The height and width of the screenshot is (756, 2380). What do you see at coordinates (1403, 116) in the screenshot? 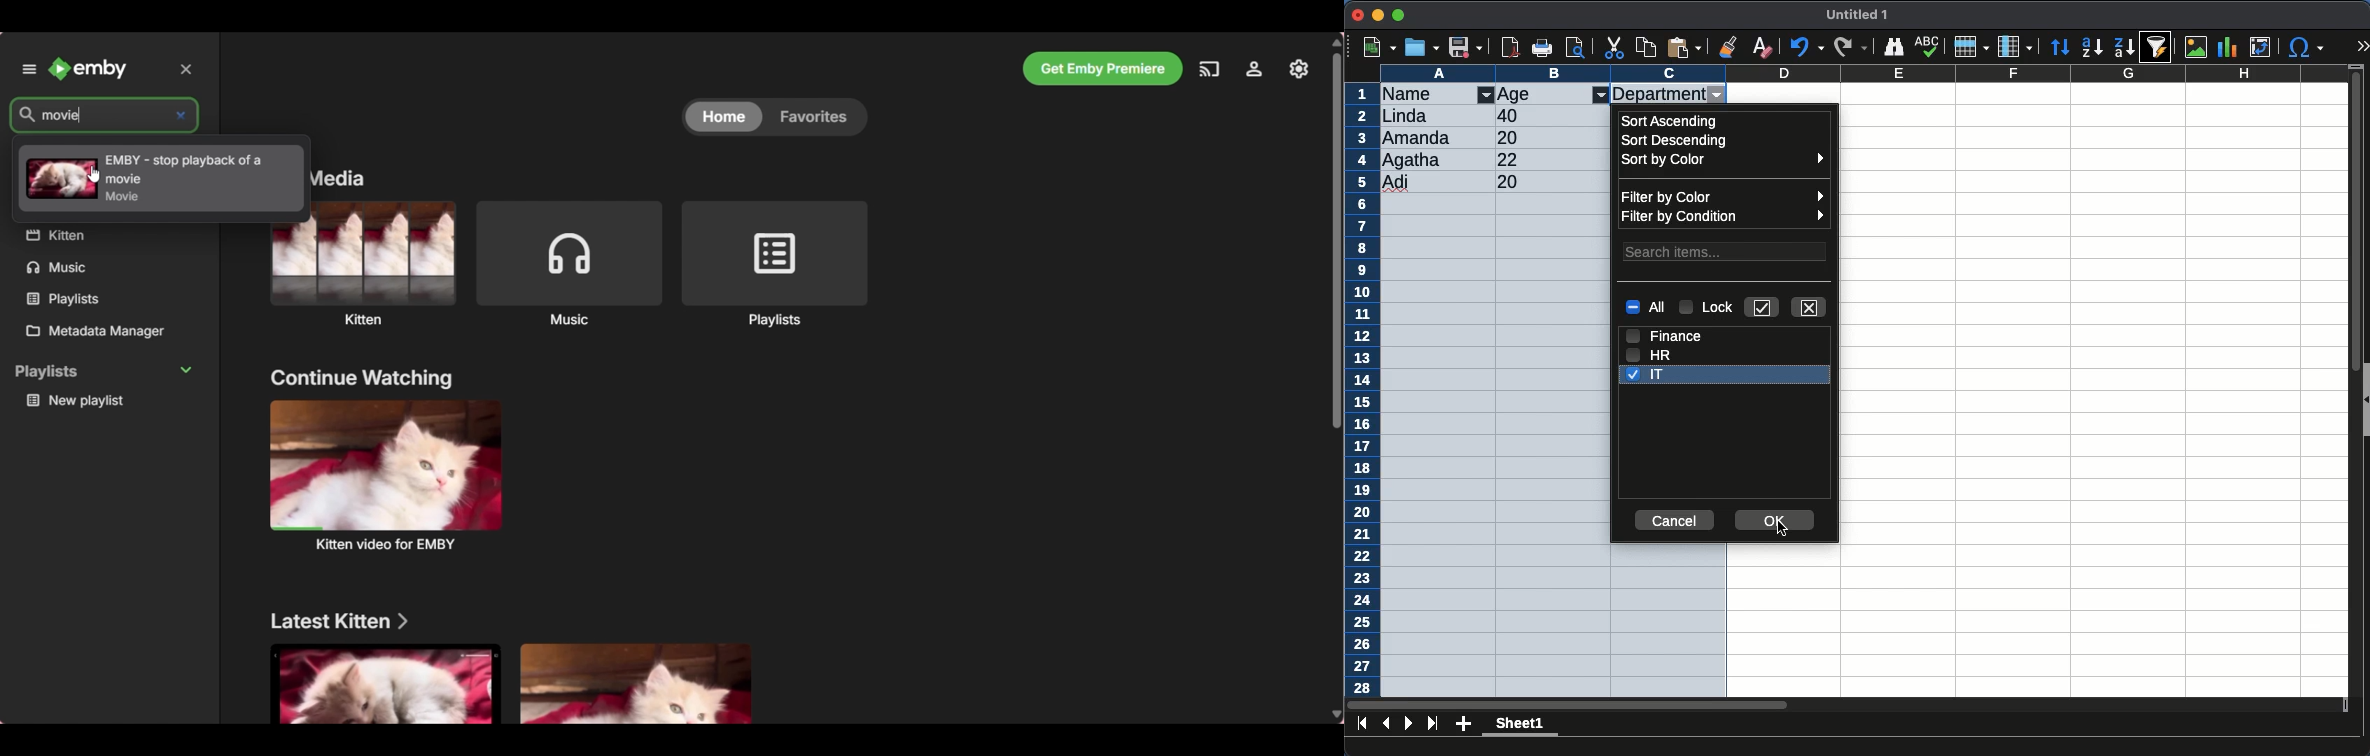
I see `linda` at bounding box center [1403, 116].